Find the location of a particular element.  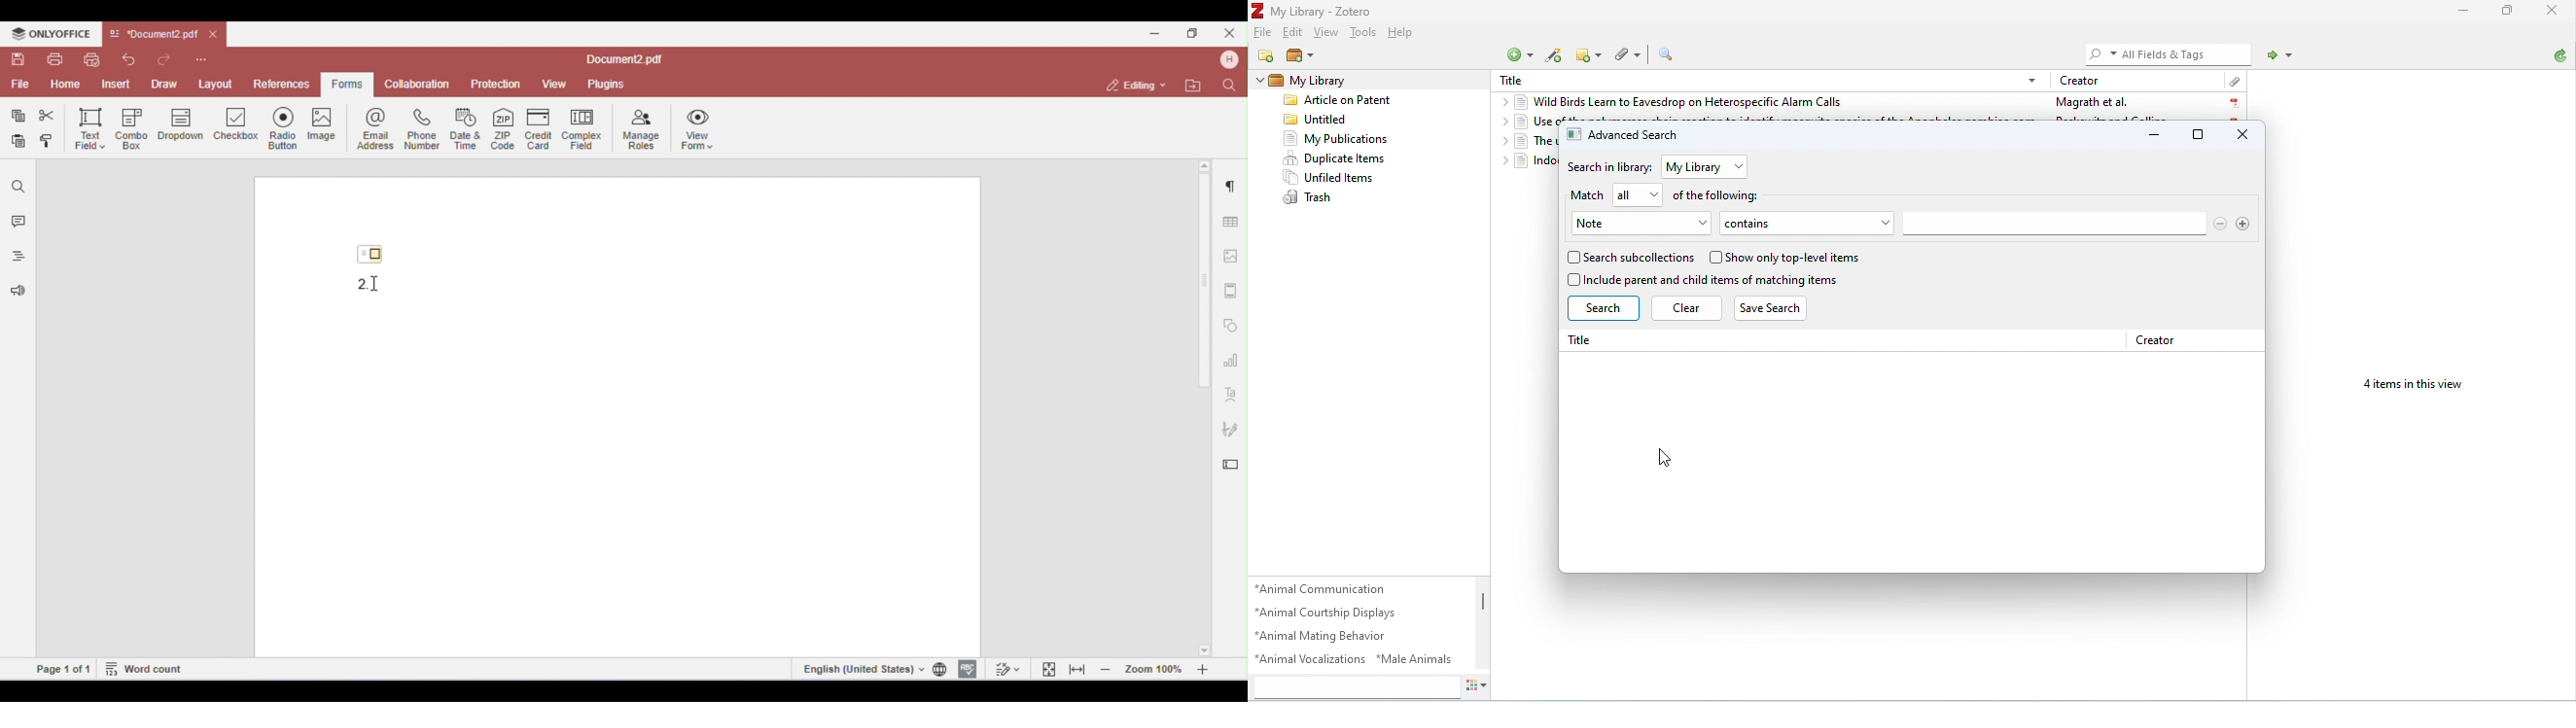

new library is located at coordinates (1302, 57).